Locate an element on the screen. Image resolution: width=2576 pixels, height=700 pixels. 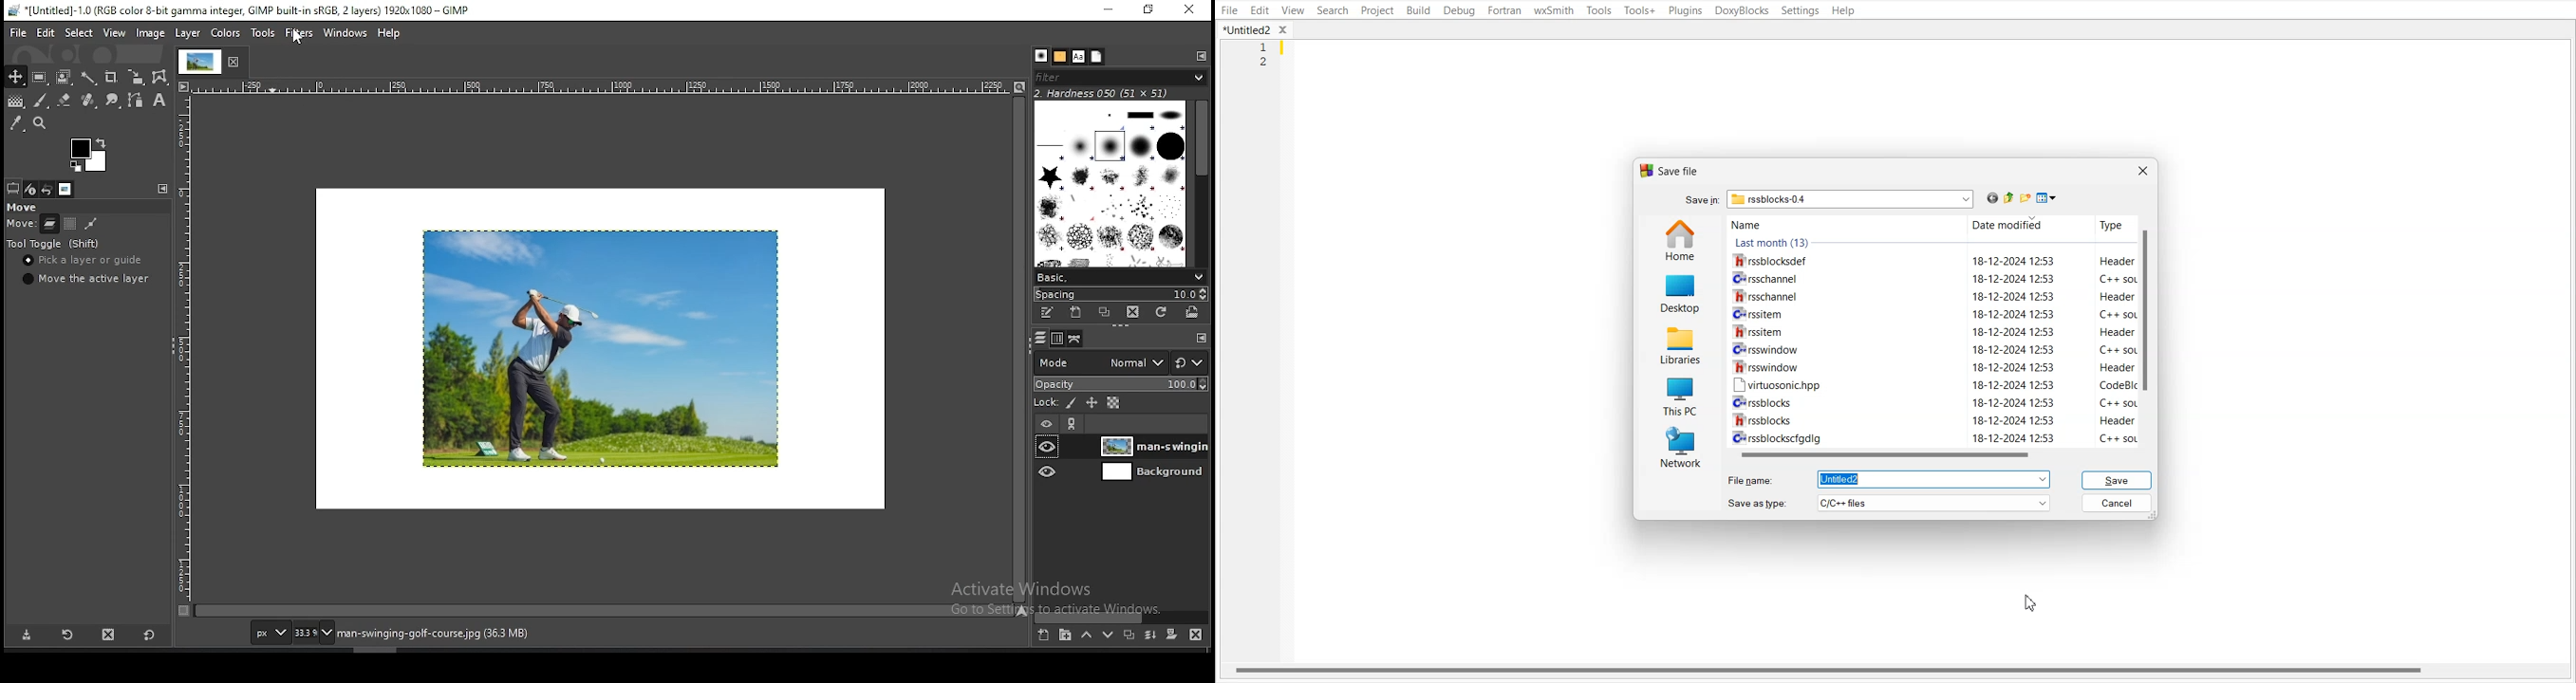
configure this tab is located at coordinates (1200, 57).